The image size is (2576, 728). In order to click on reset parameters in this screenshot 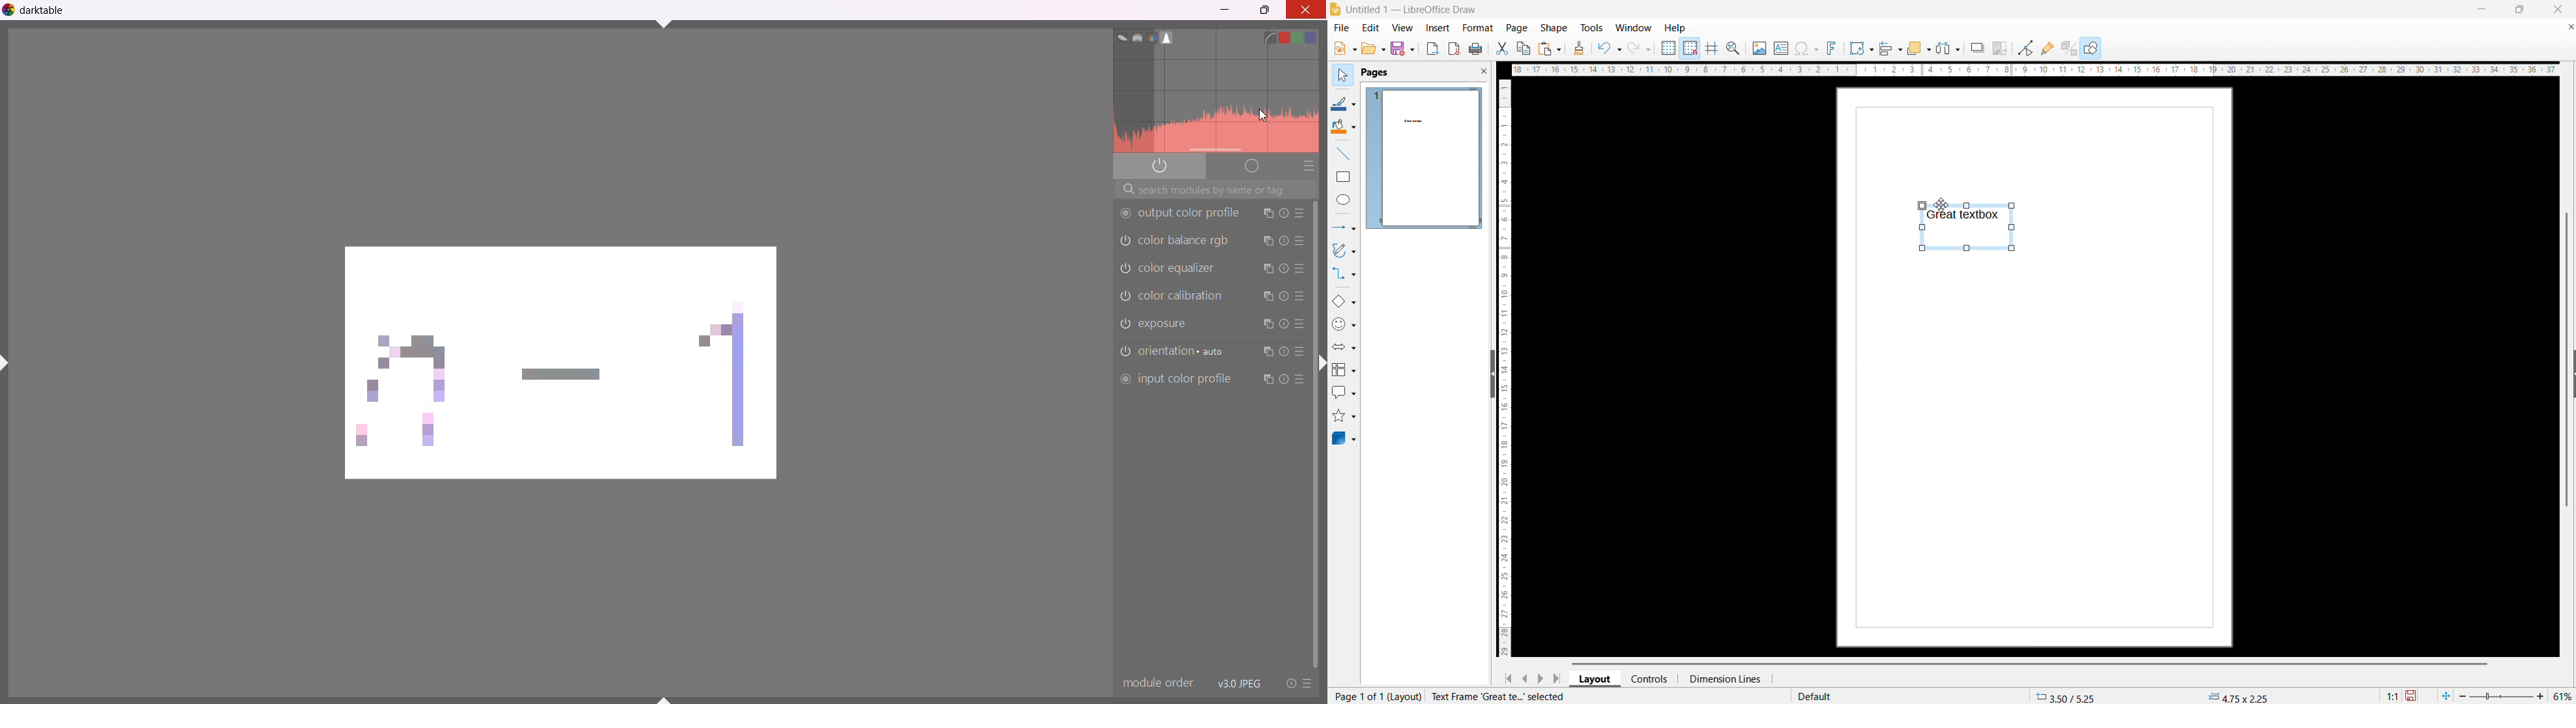, I will do `click(1283, 353)`.